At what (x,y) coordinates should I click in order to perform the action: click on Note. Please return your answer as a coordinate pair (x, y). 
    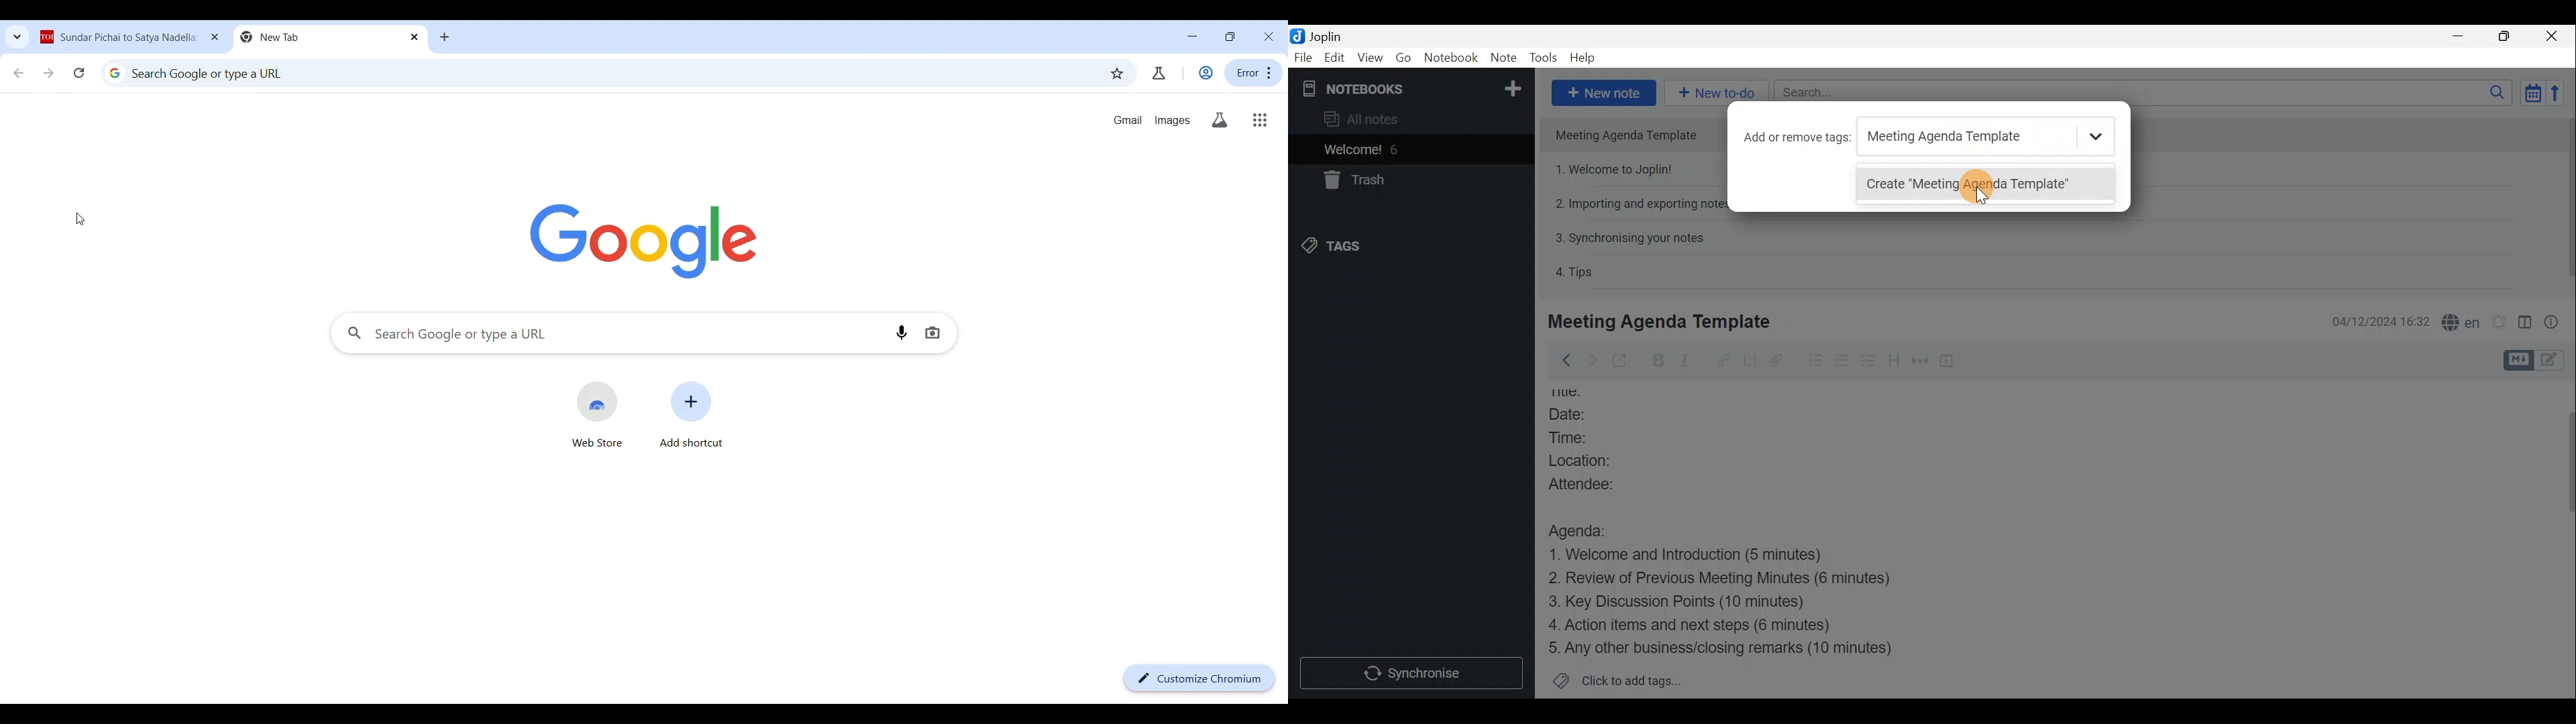
    Looking at the image, I should click on (1502, 55).